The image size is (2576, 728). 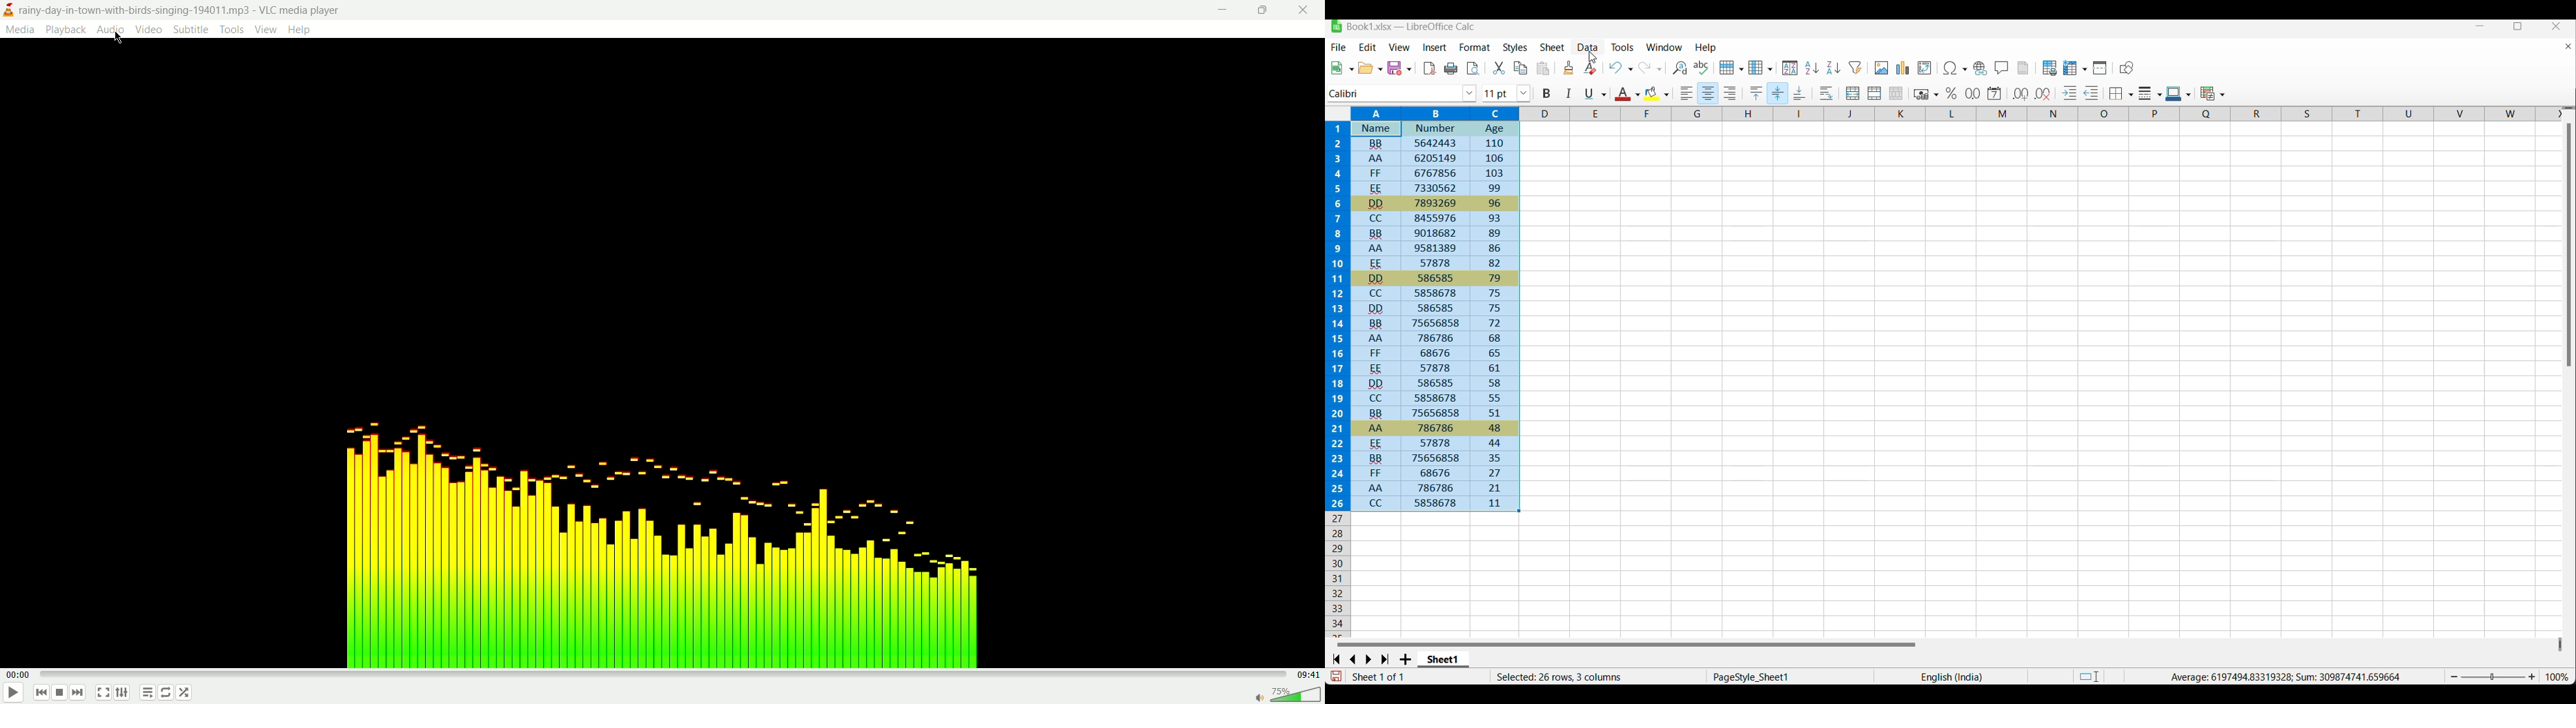 What do you see at coordinates (1875, 93) in the screenshot?
I see `Merge cells` at bounding box center [1875, 93].